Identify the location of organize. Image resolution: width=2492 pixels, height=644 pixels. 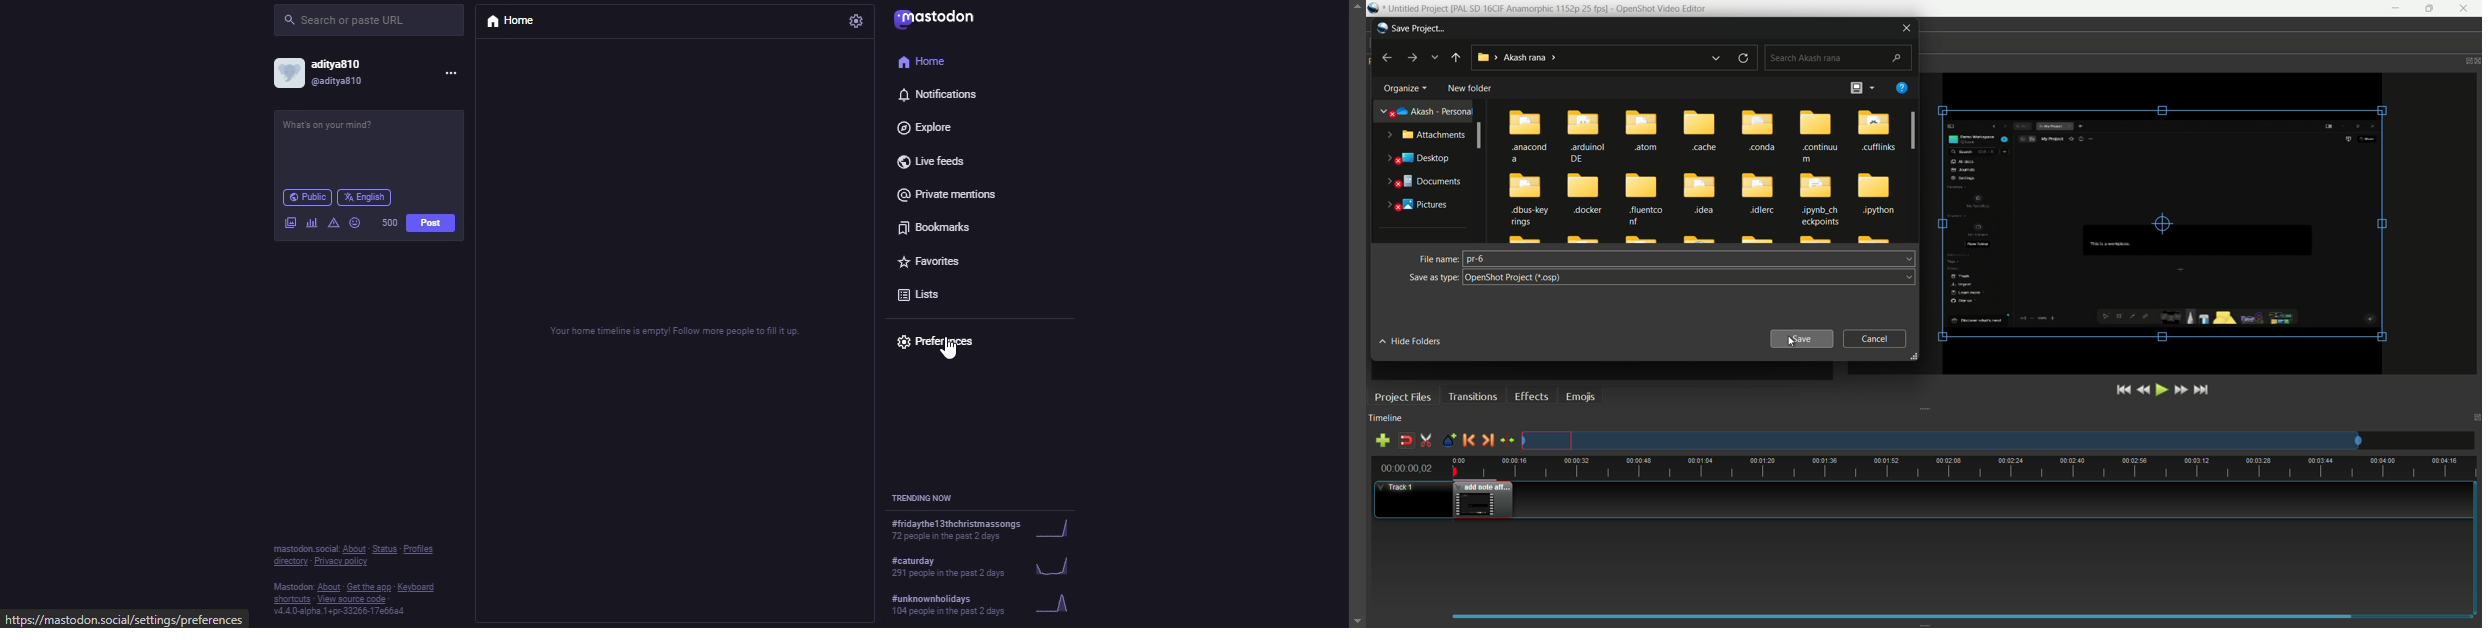
(1403, 88).